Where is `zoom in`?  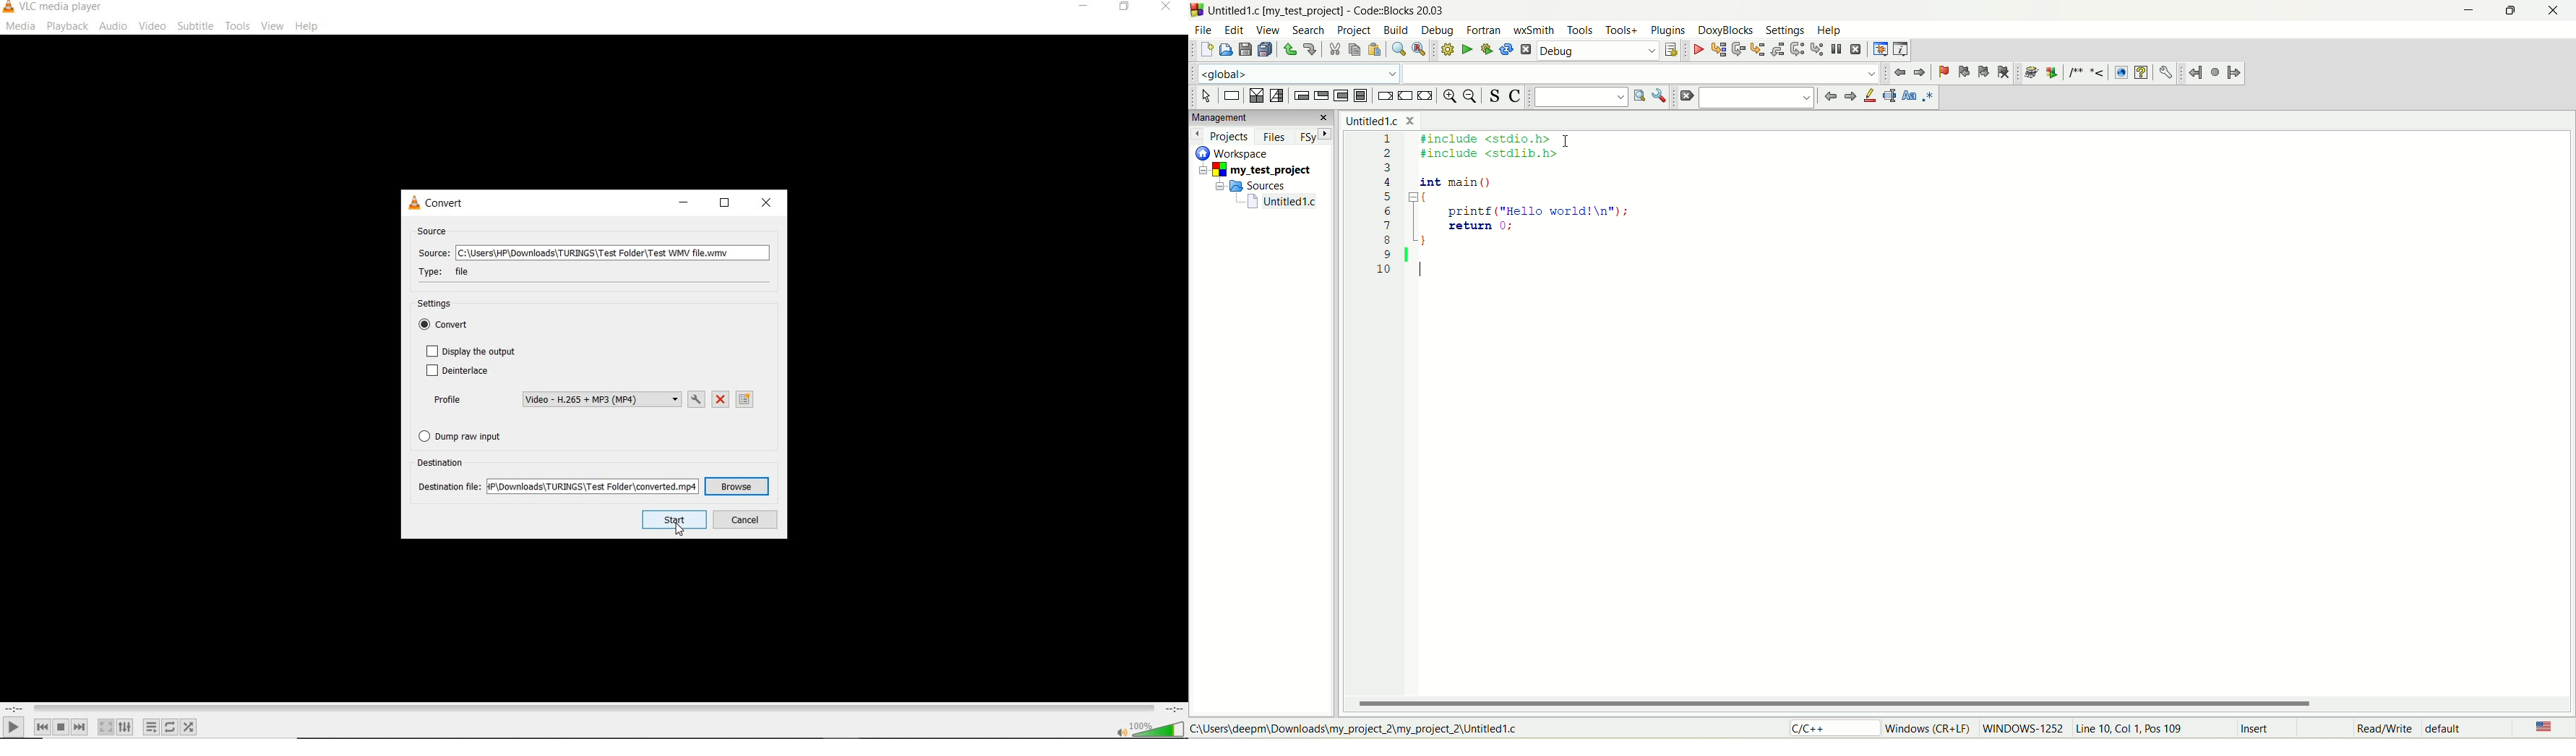
zoom in is located at coordinates (1448, 98).